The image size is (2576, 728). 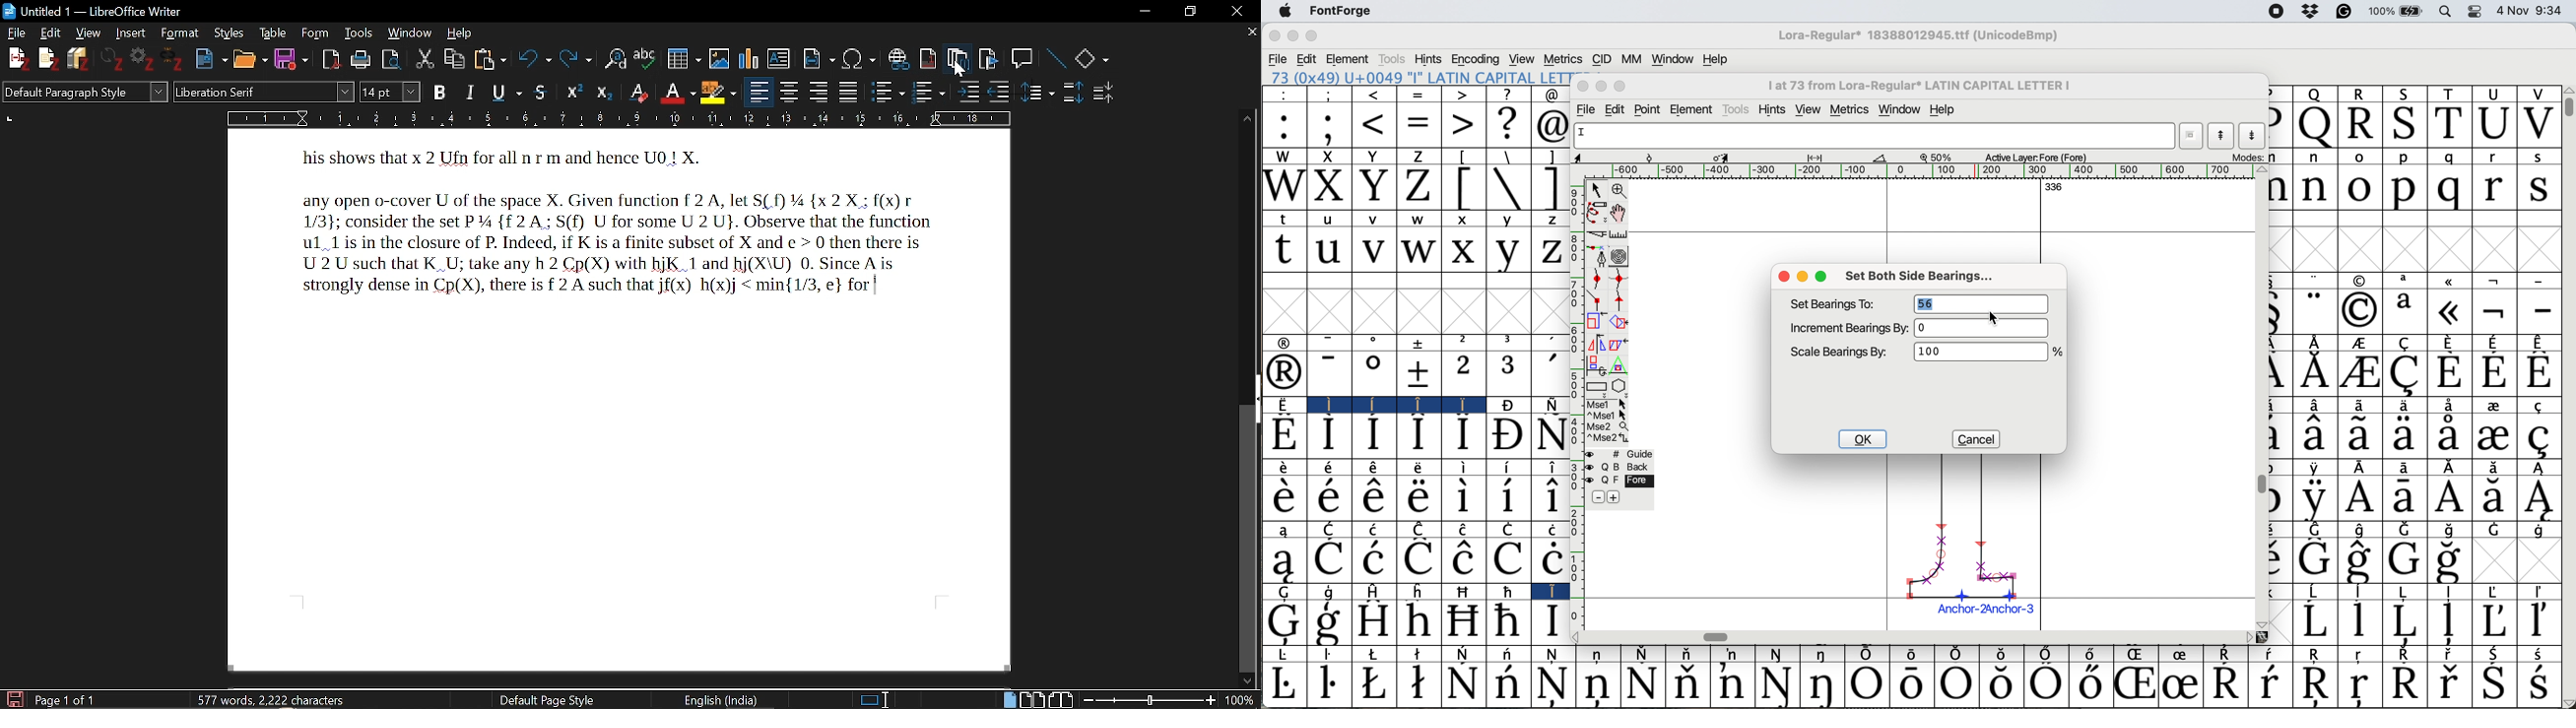 I want to click on Increase indent, so click(x=967, y=93).